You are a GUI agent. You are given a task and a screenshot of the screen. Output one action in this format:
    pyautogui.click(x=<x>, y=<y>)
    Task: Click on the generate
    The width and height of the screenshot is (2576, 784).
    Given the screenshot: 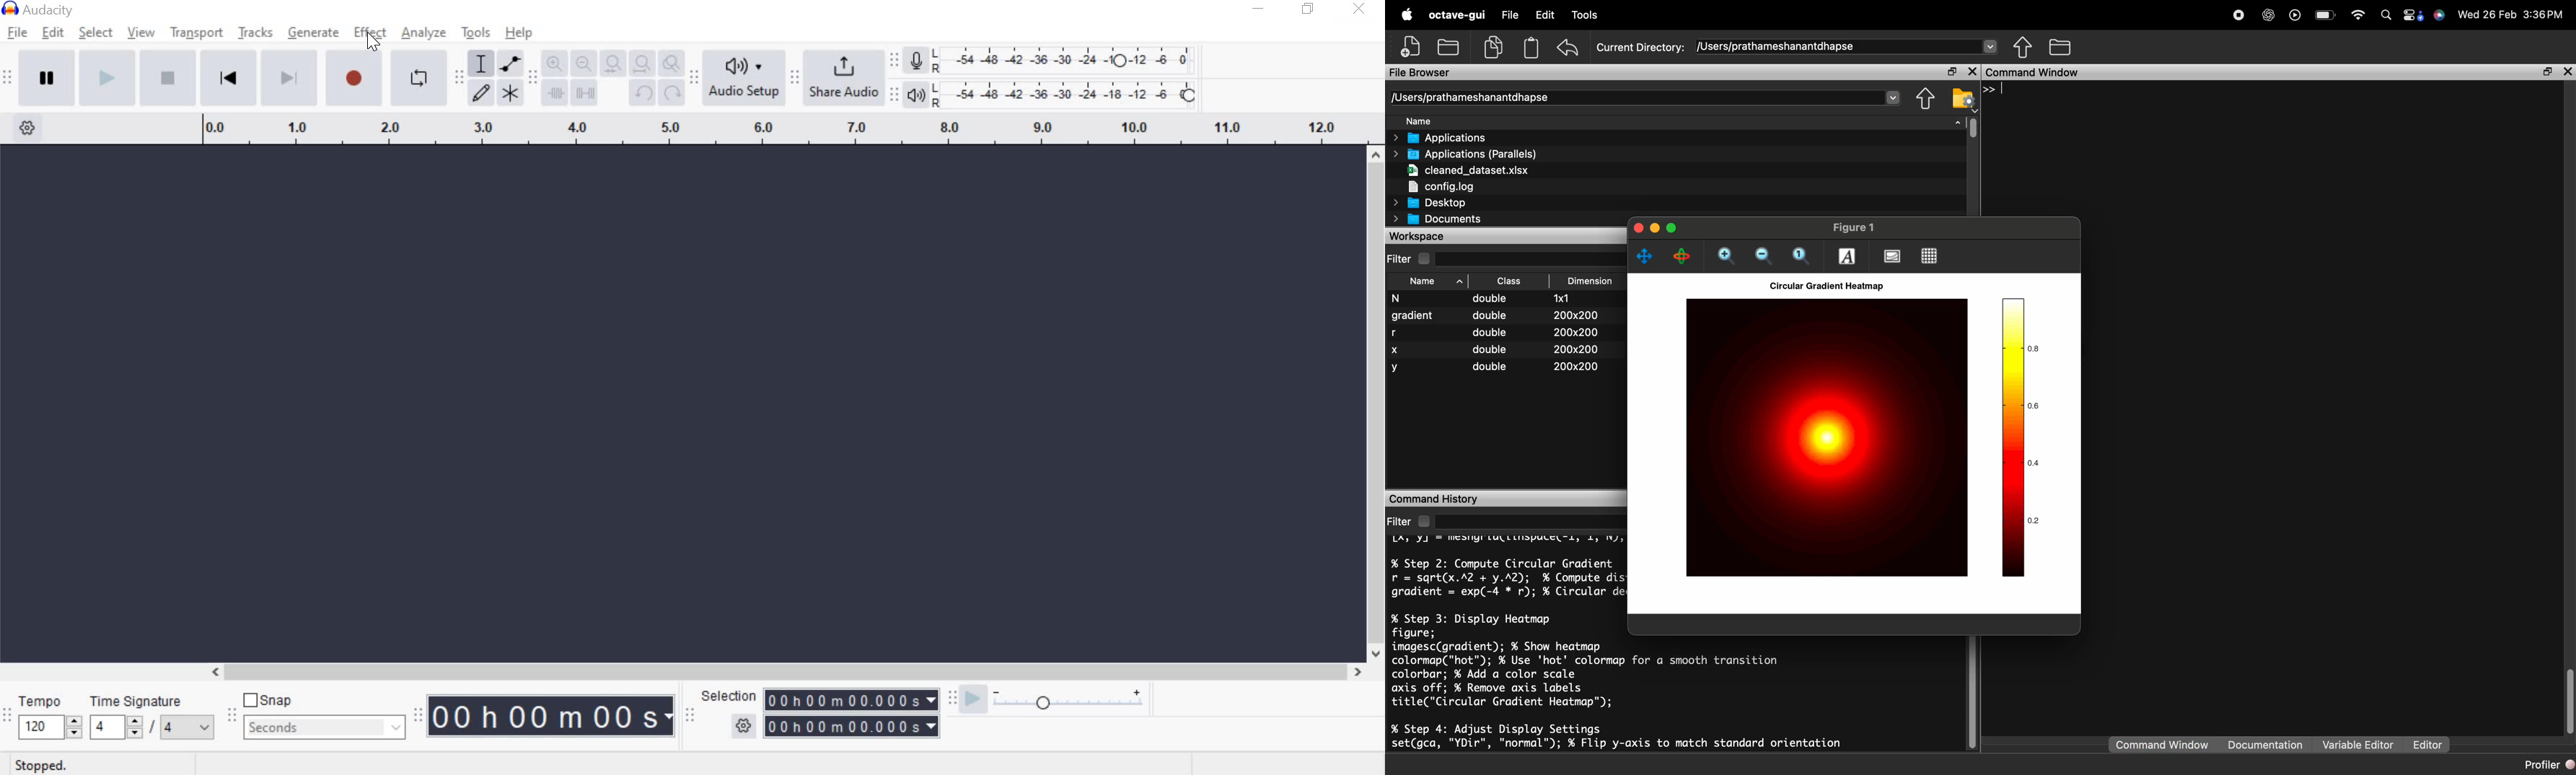 What is the action you would take?
    pyautogui.click(x=310, y=34)
    